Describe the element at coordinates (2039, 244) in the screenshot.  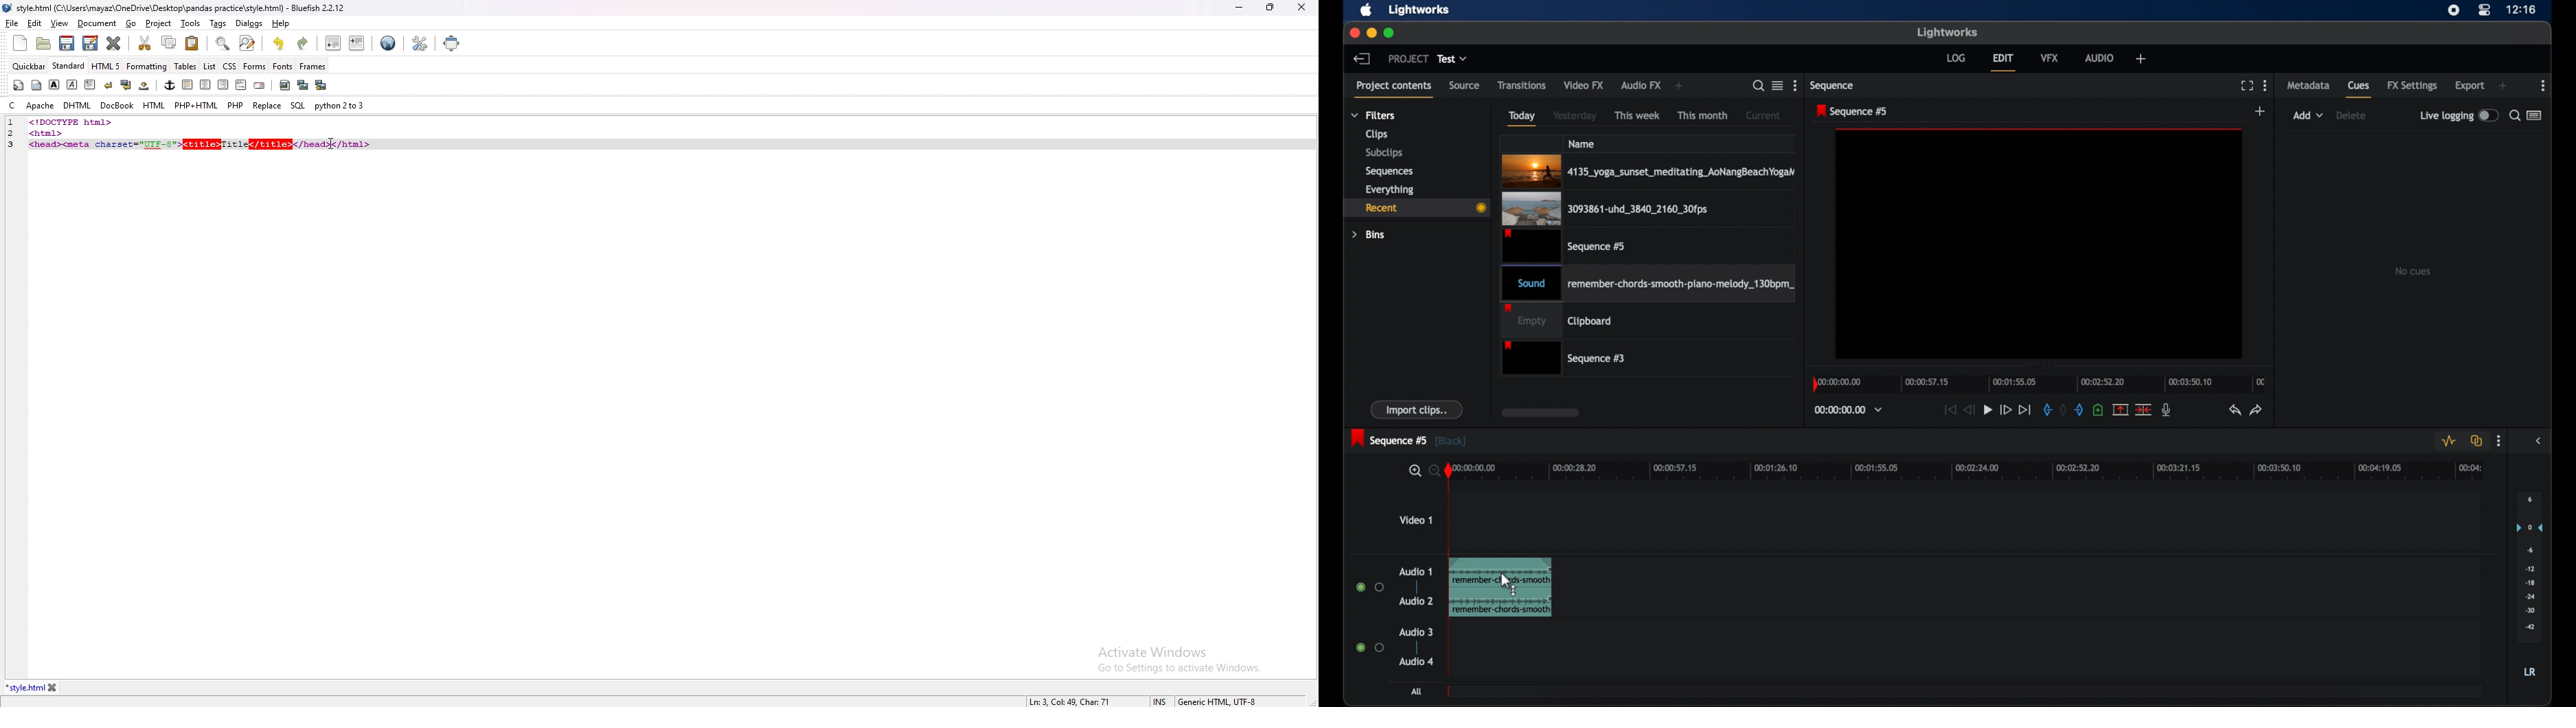
I see `video preview` at that location.